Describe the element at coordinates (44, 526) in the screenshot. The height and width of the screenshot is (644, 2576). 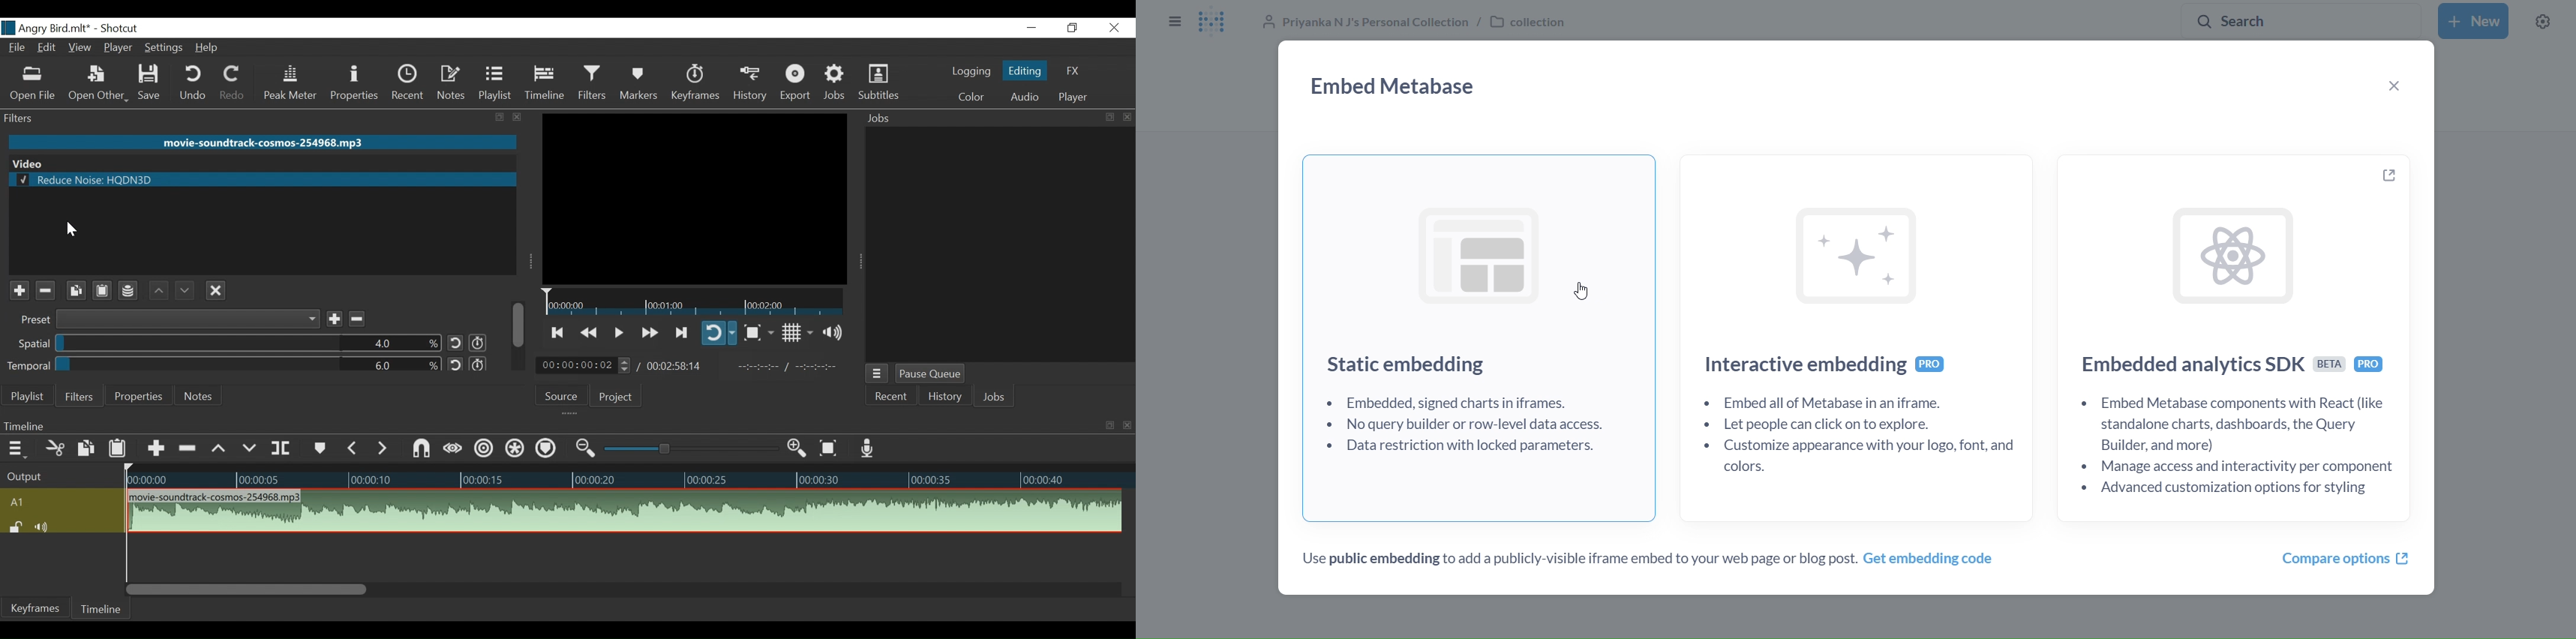
I see `Mute` at that location.